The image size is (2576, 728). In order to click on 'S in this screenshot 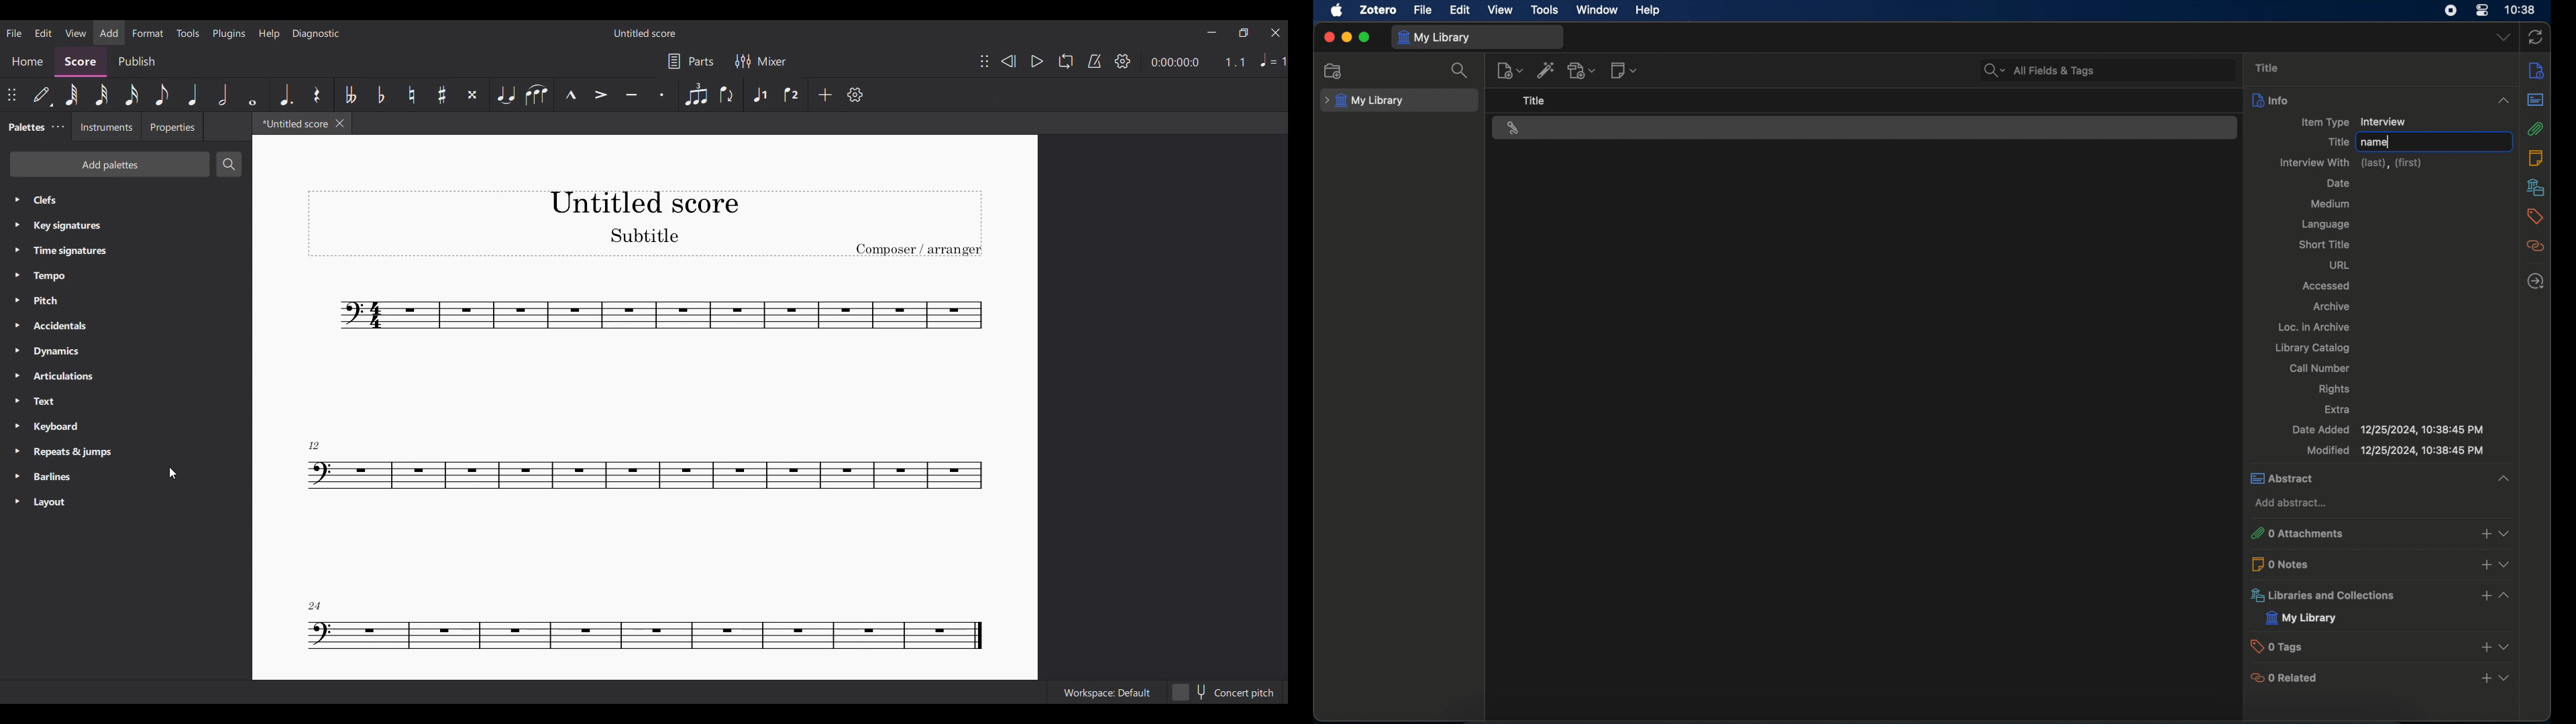, I will do `click(352, 93)`.